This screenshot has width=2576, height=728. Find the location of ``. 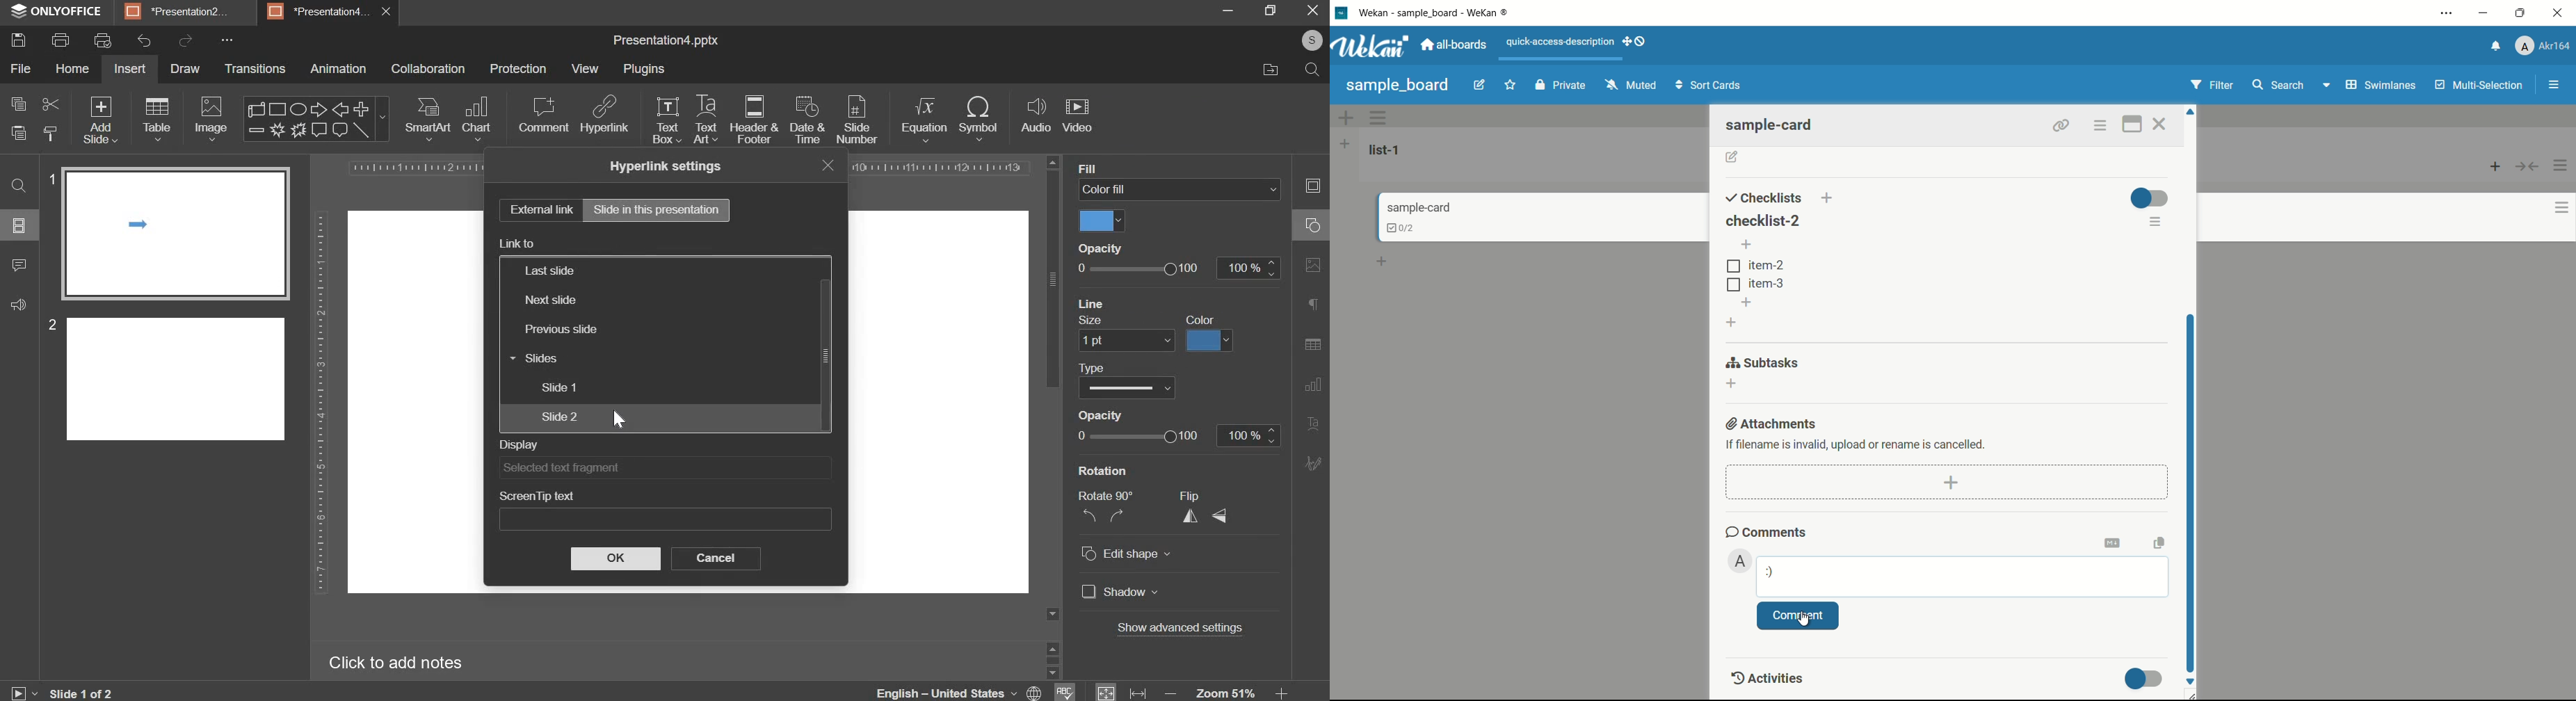

 is located at coordinates (1189, 629).